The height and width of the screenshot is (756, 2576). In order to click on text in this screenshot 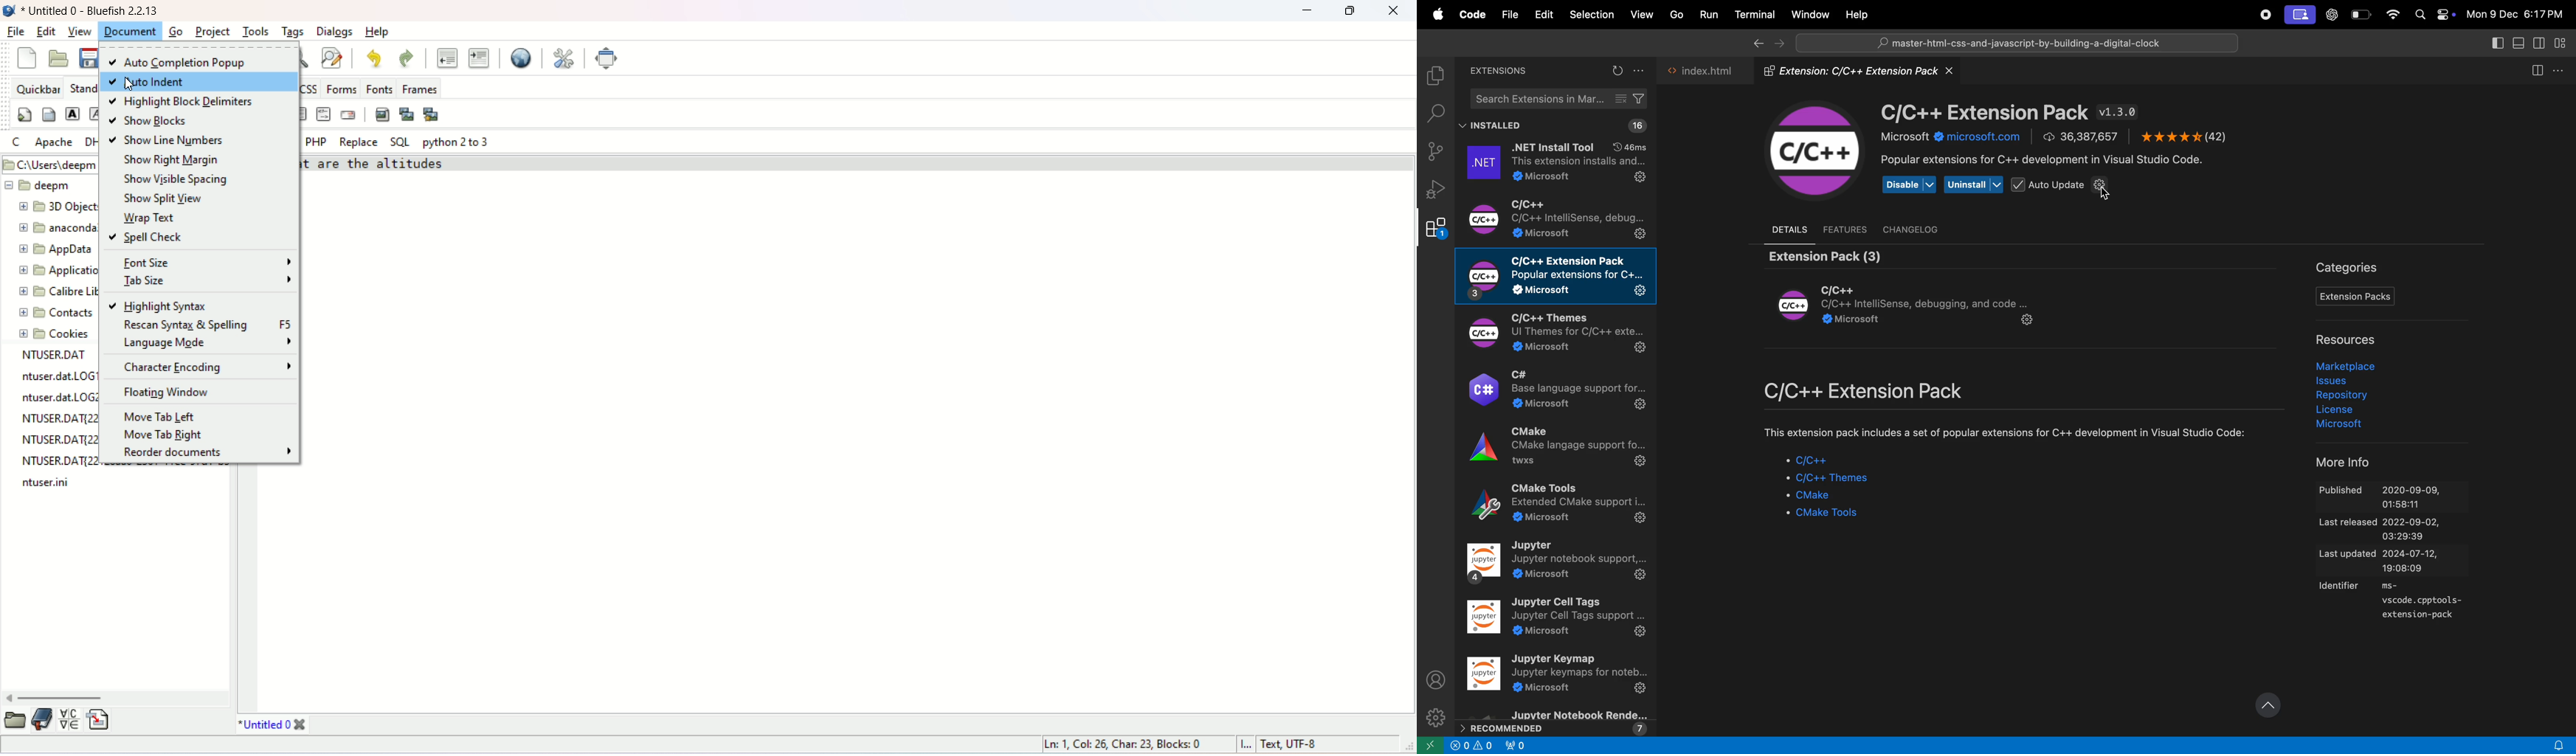, I will do `click(381, 166)`.